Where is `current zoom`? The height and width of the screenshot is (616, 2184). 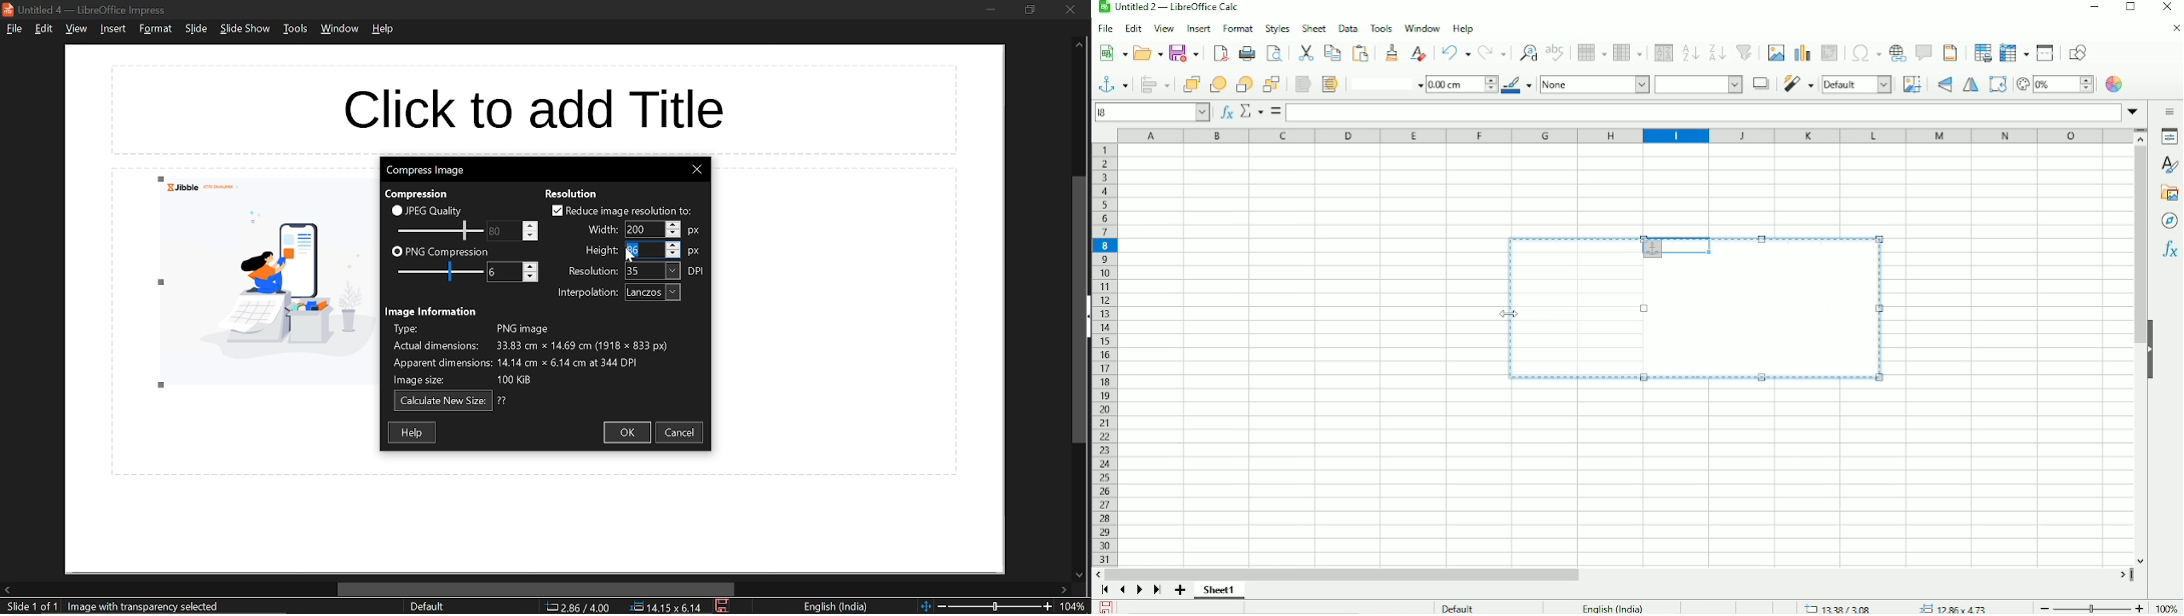 current zoom is located at coordinates (1076, 607).